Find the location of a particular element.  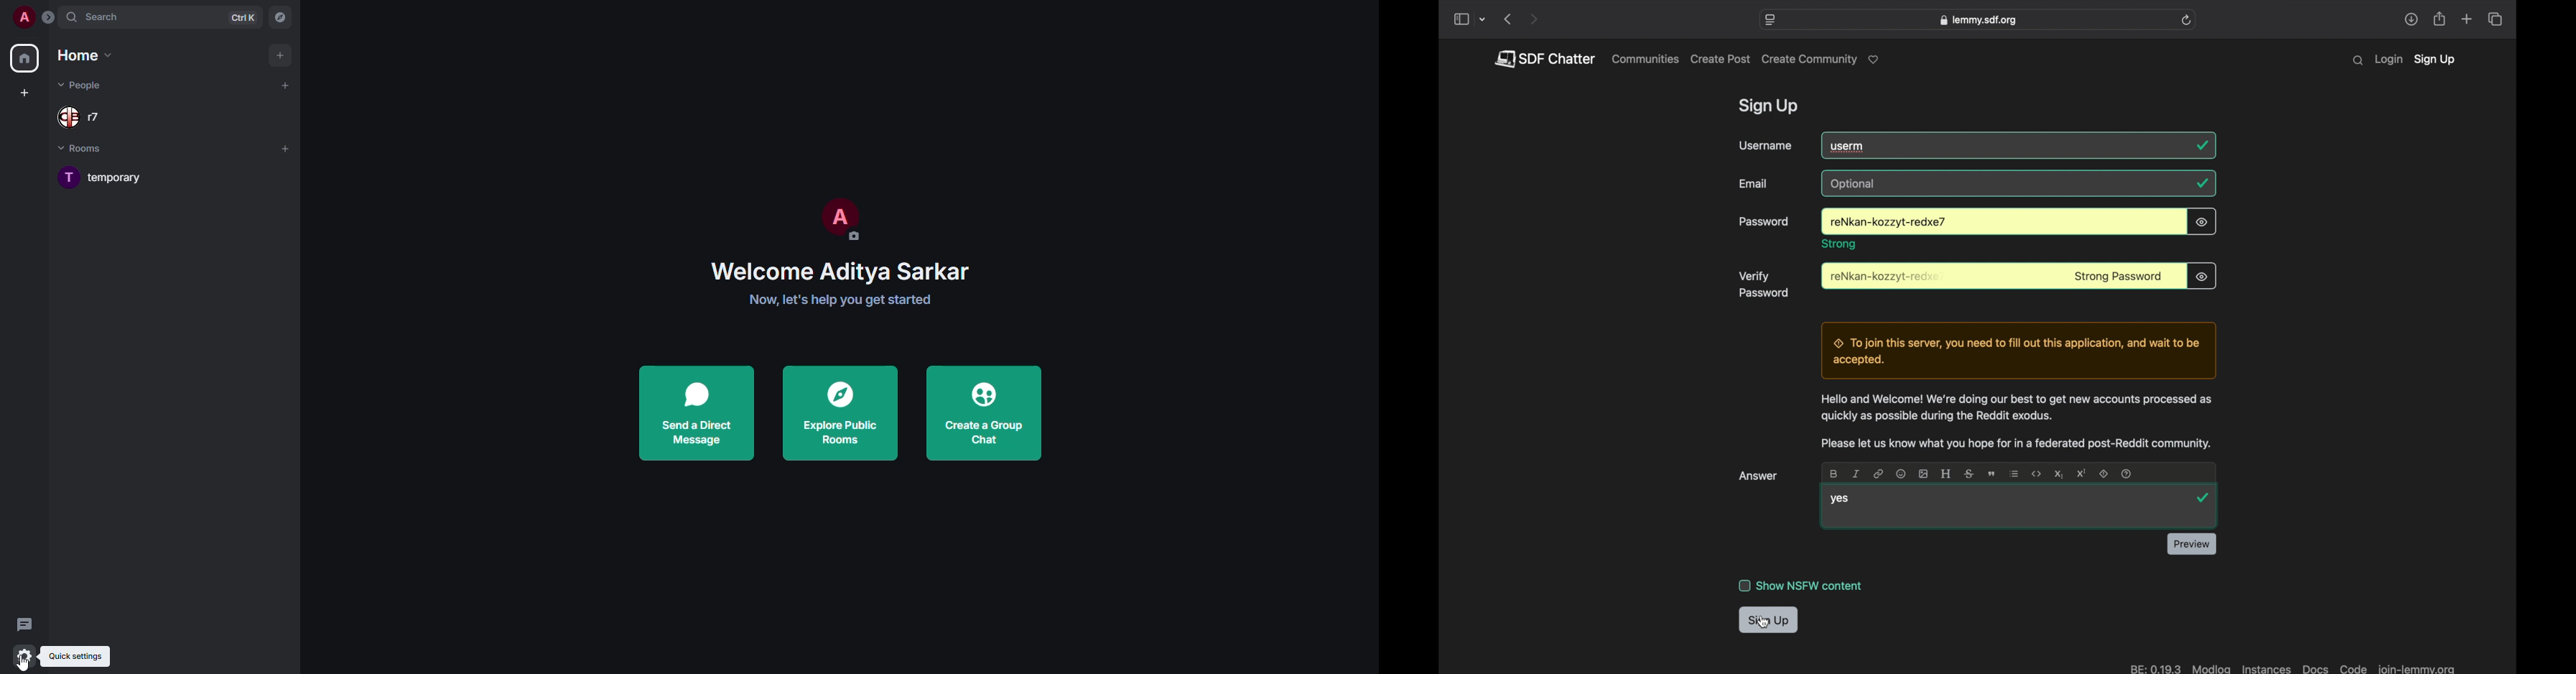

image is located at coordinates (1924, 474).